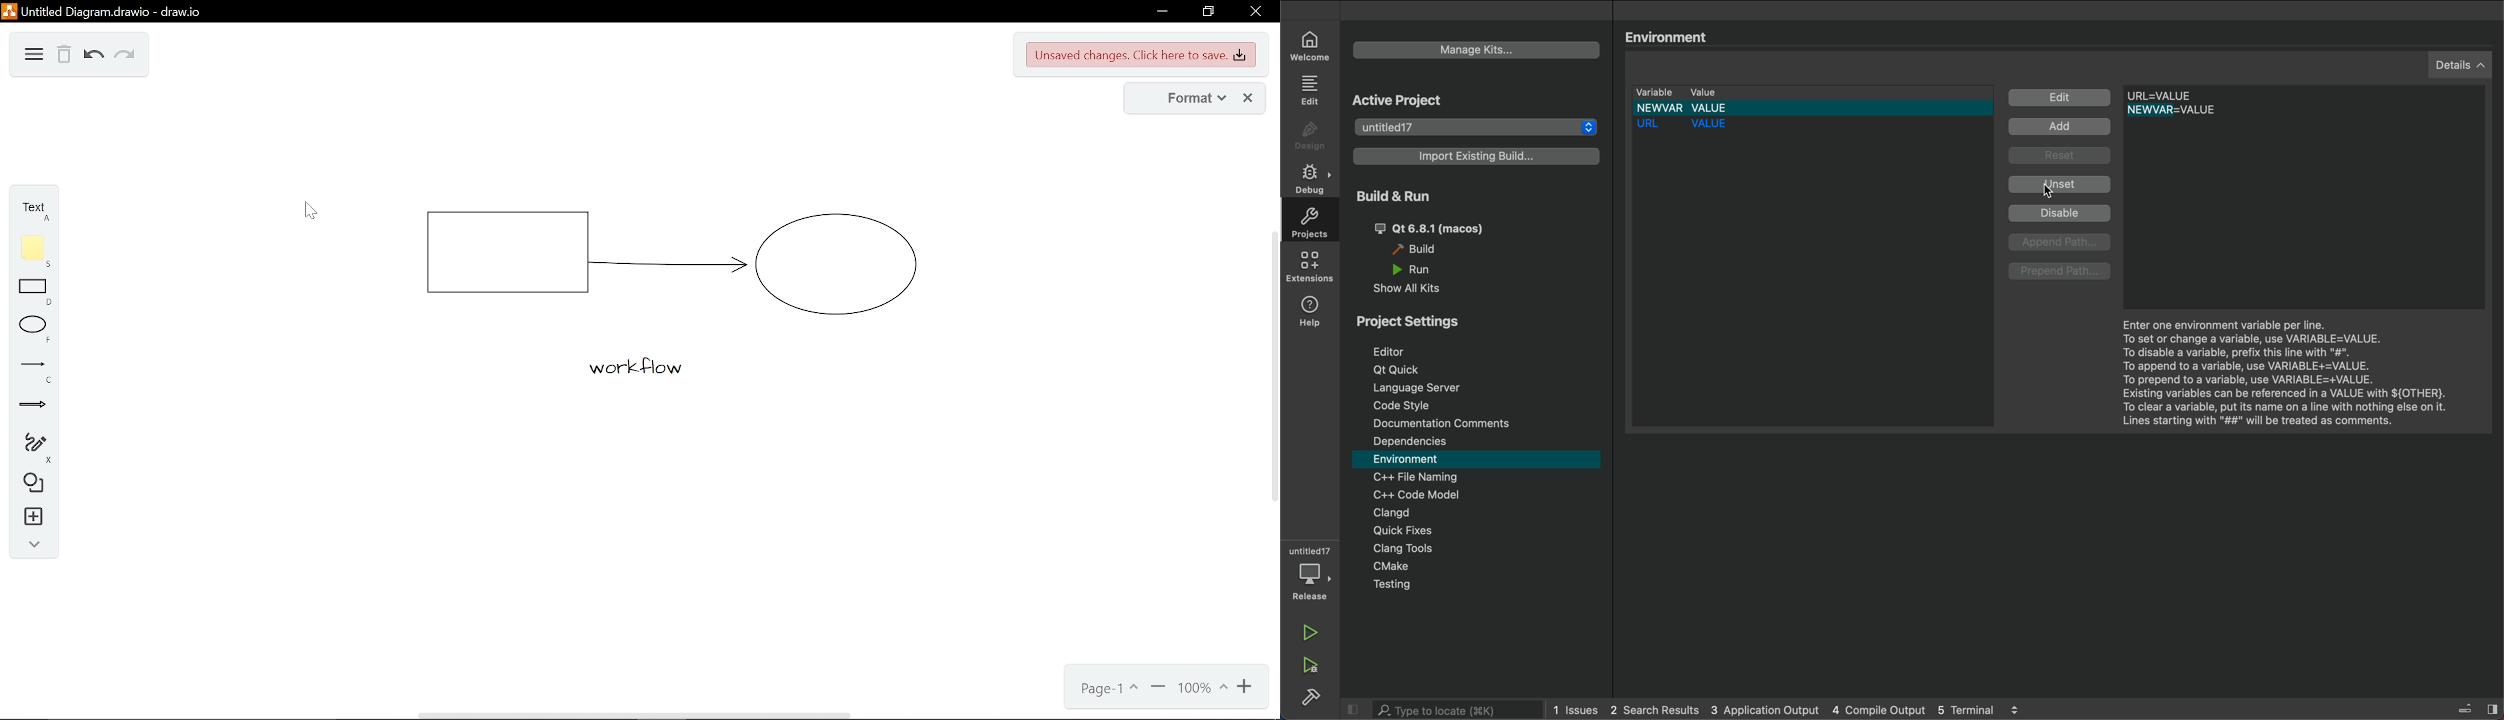 This screenshot has height=728, width=2520. What do you see at coordinates (1314, 632) in the screenshot?
I see `run` at bounding box center [1314, 632].